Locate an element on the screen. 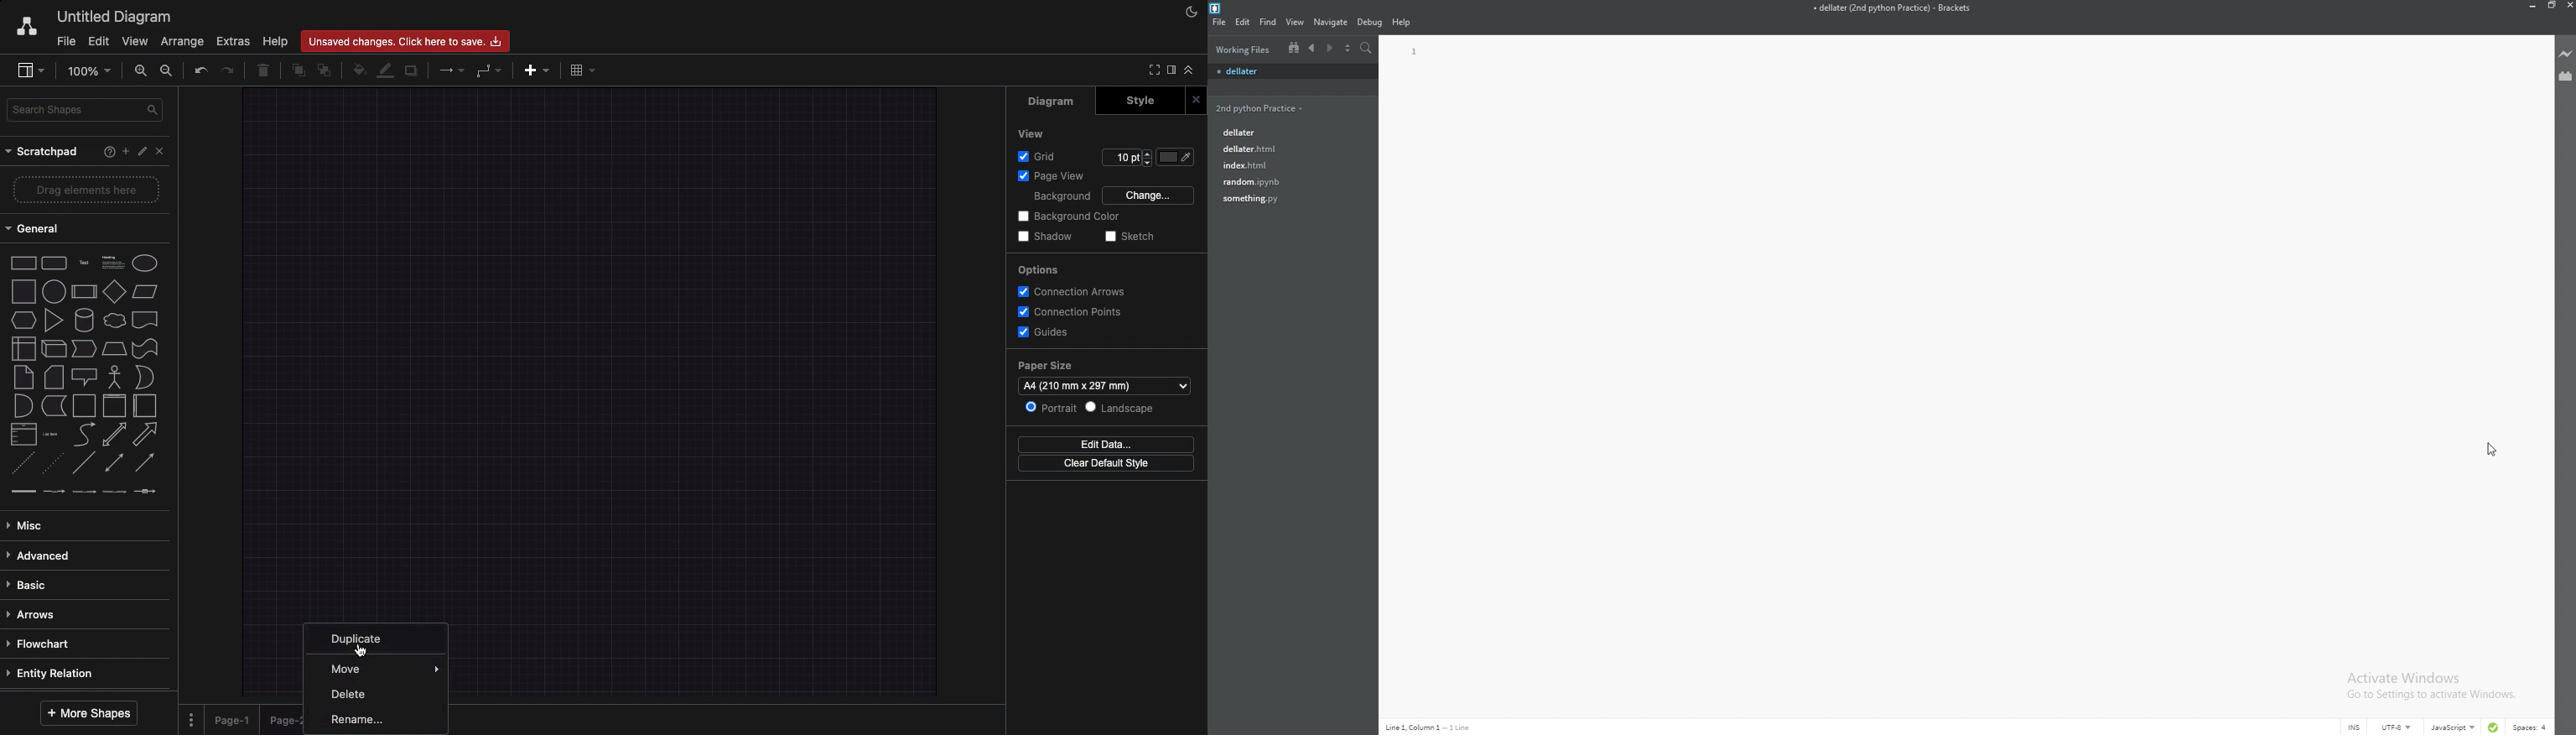  Line color is located at coordinates (383, 71).